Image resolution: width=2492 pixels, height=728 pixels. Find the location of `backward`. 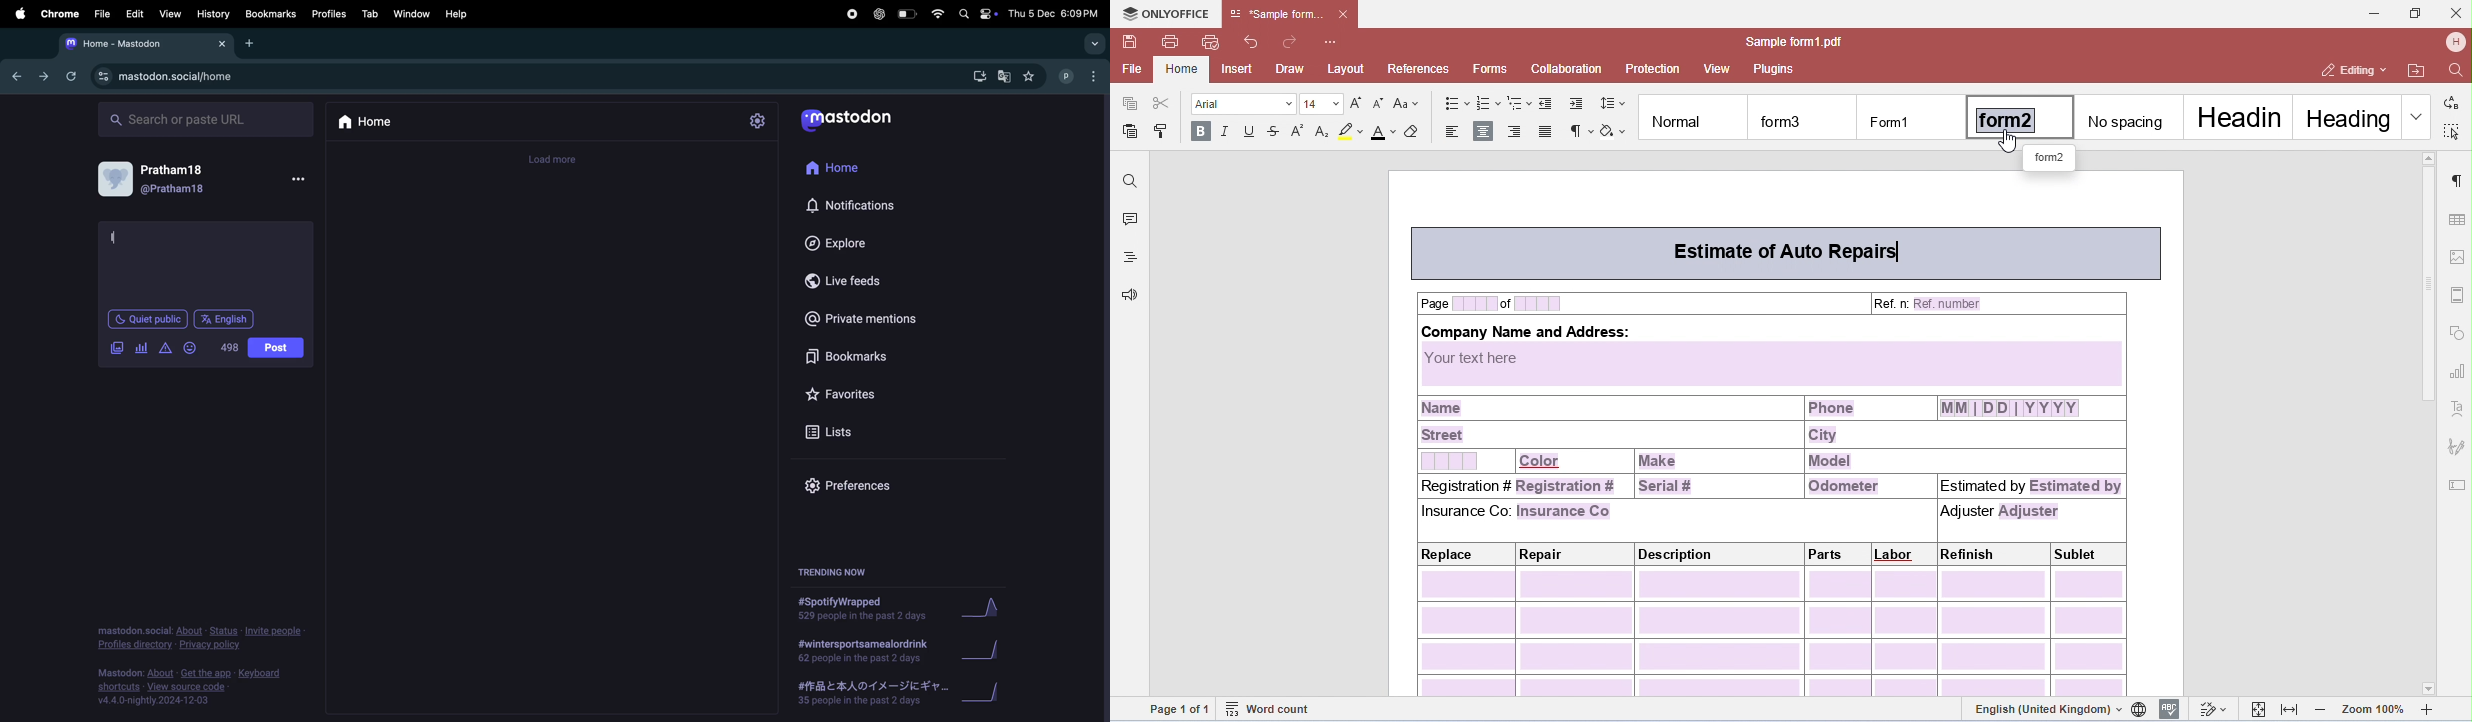

backward is located at coordinates (18, 77).